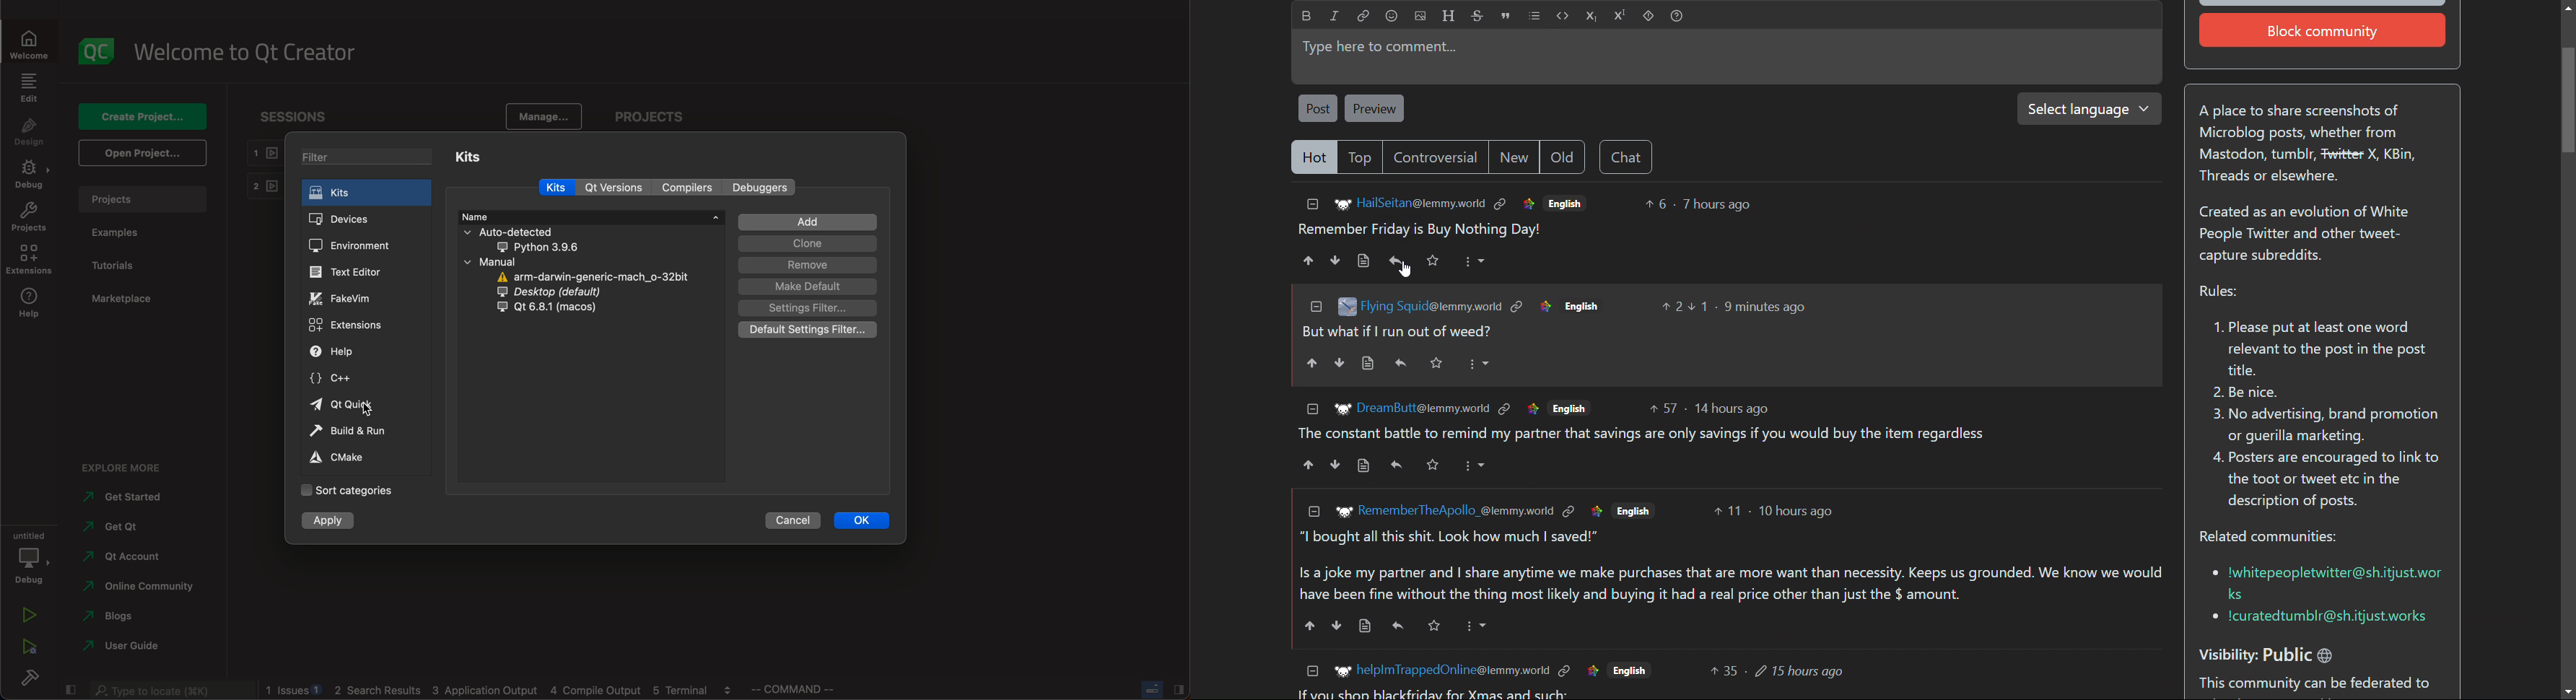  I want to click on comment, so click(1729, 566).